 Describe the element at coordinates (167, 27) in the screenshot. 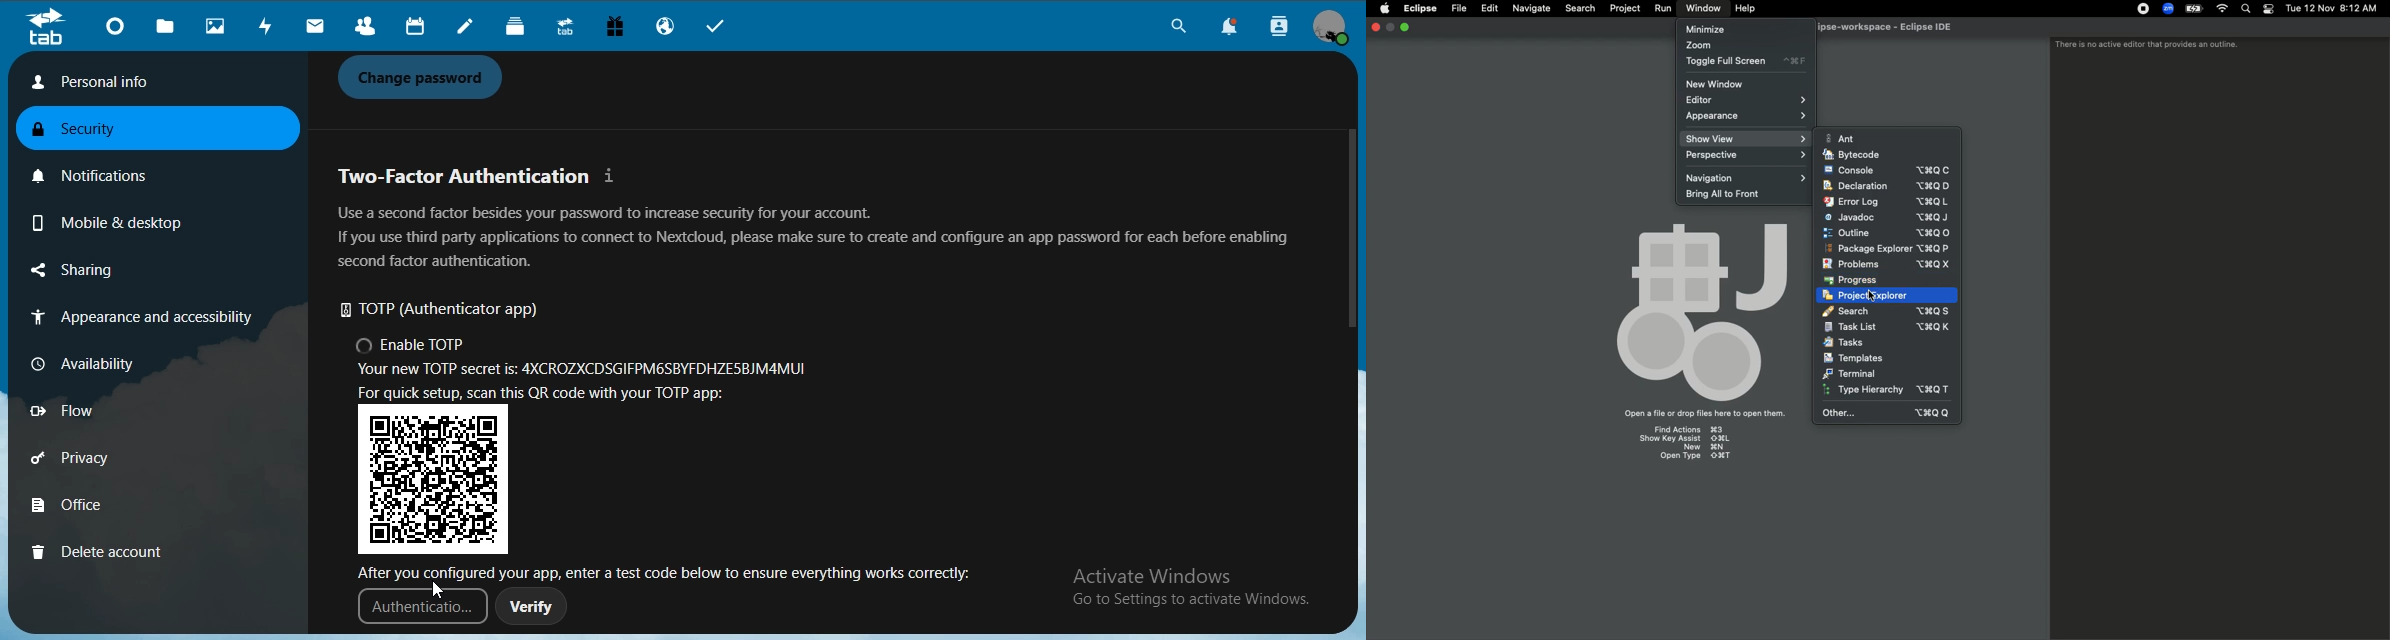

I see `files` at that location.